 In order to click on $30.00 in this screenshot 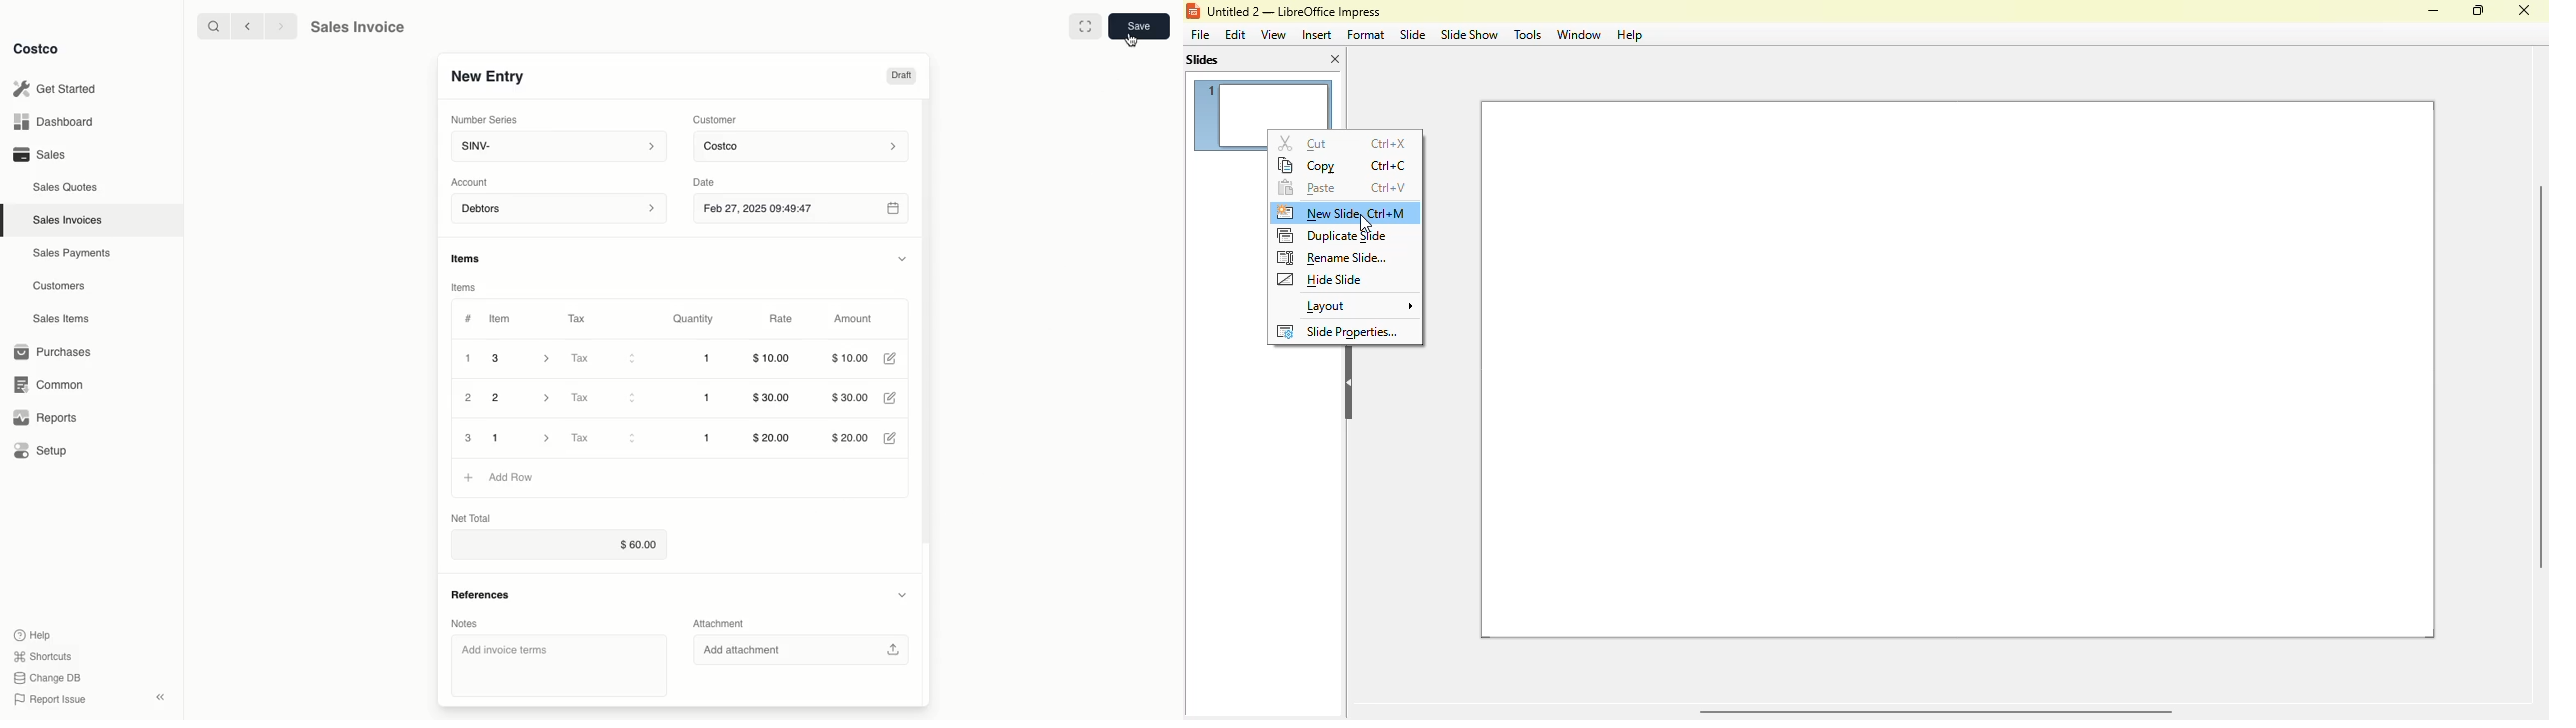, I will do `click(775, 399)`.